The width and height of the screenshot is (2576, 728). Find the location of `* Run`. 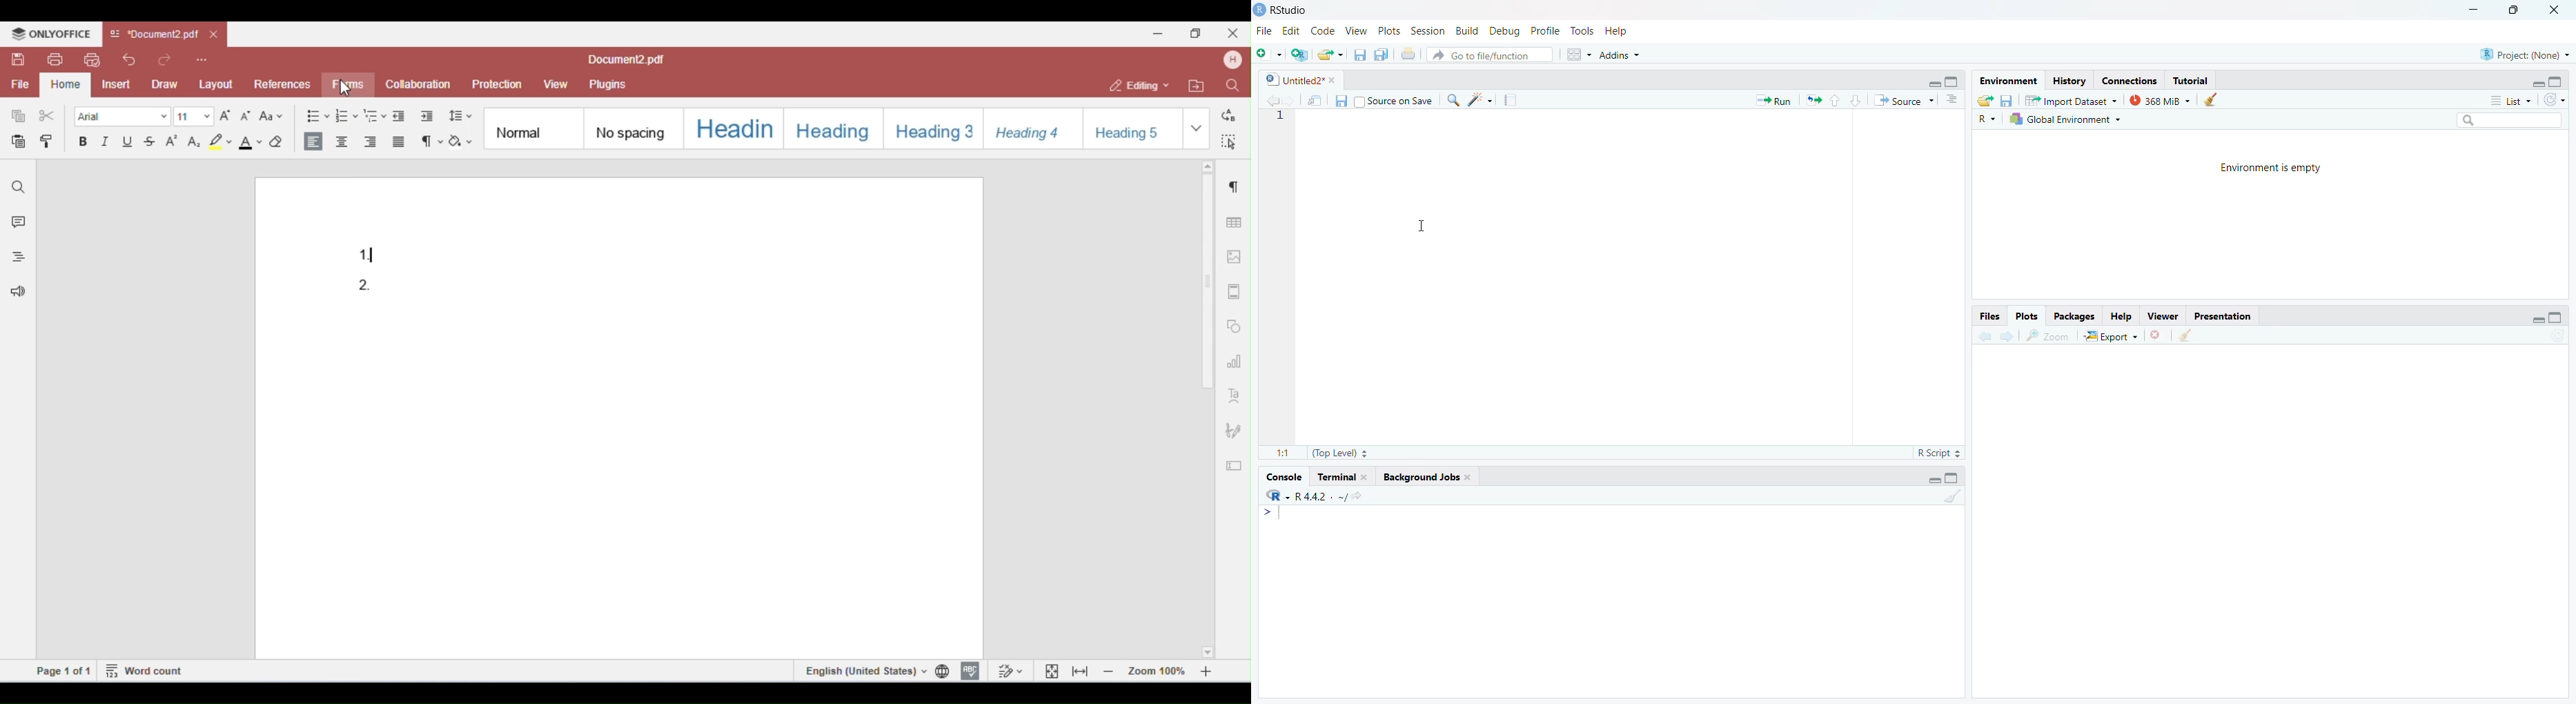

* Run is located at coordinates (1776, 100).